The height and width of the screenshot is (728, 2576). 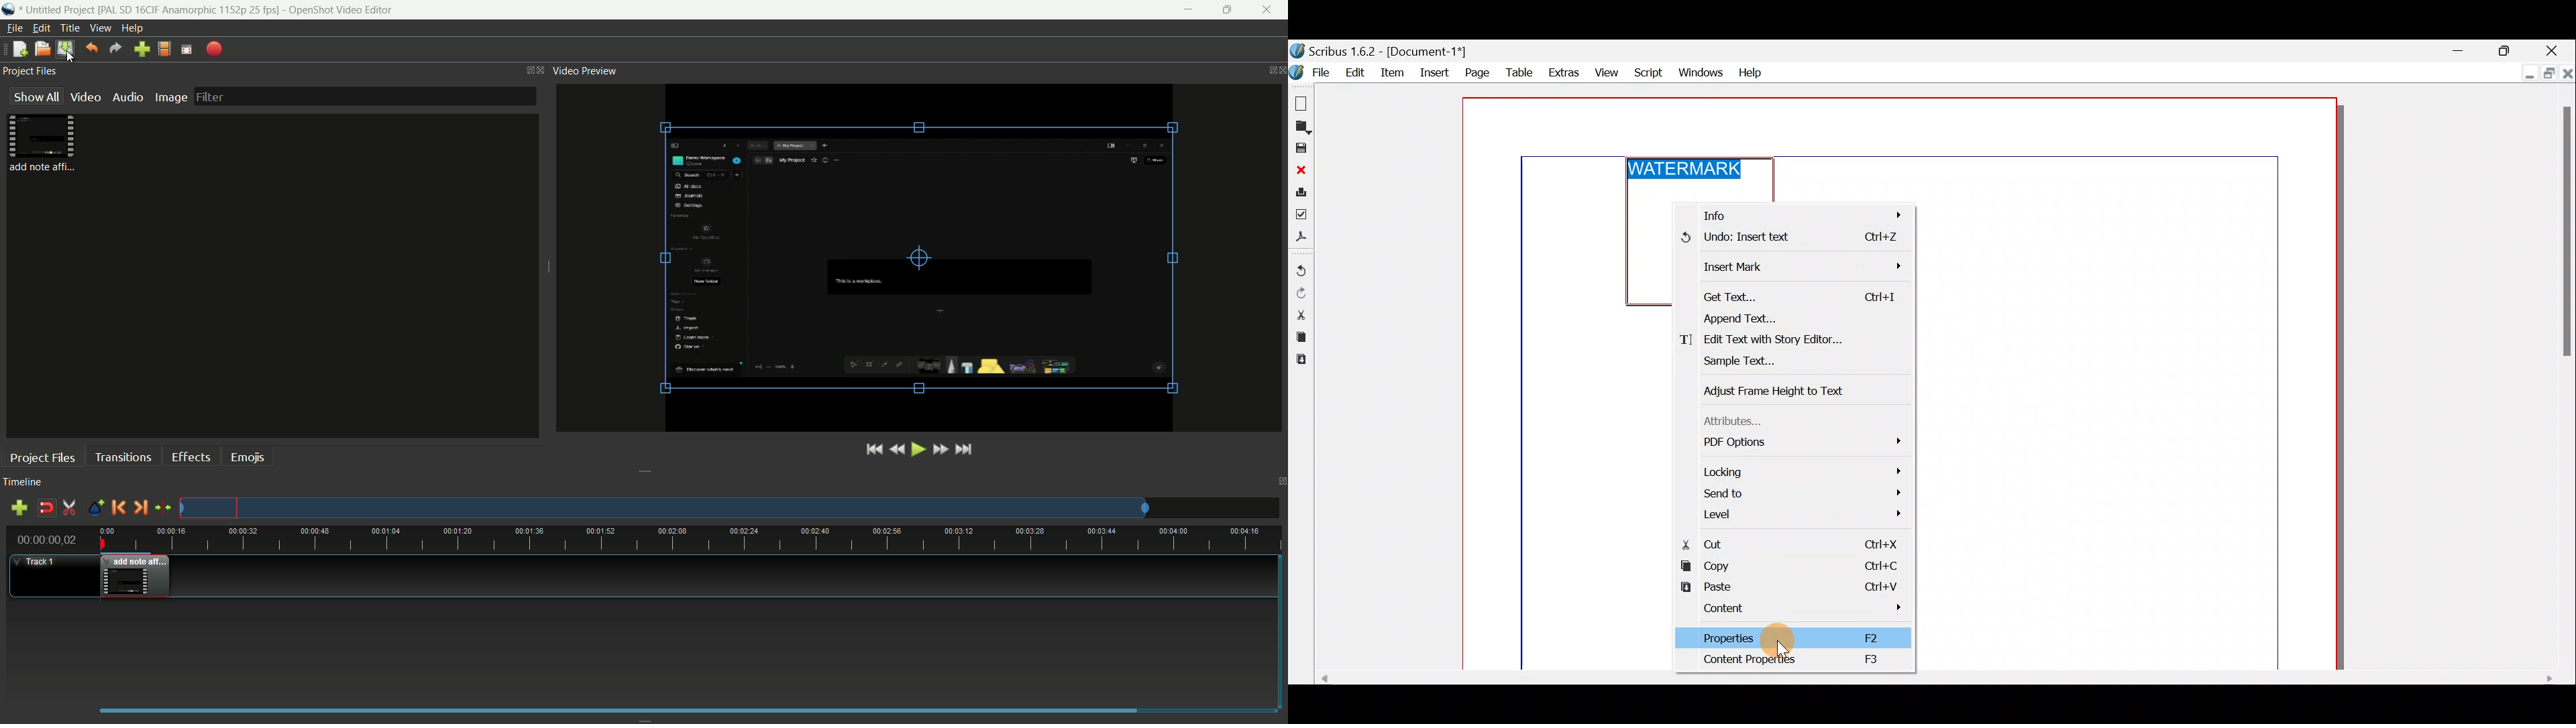 What do you see at coordinates (366, 97) in the screenshot?
I see `filter bar` at bounding box center [366, 97].